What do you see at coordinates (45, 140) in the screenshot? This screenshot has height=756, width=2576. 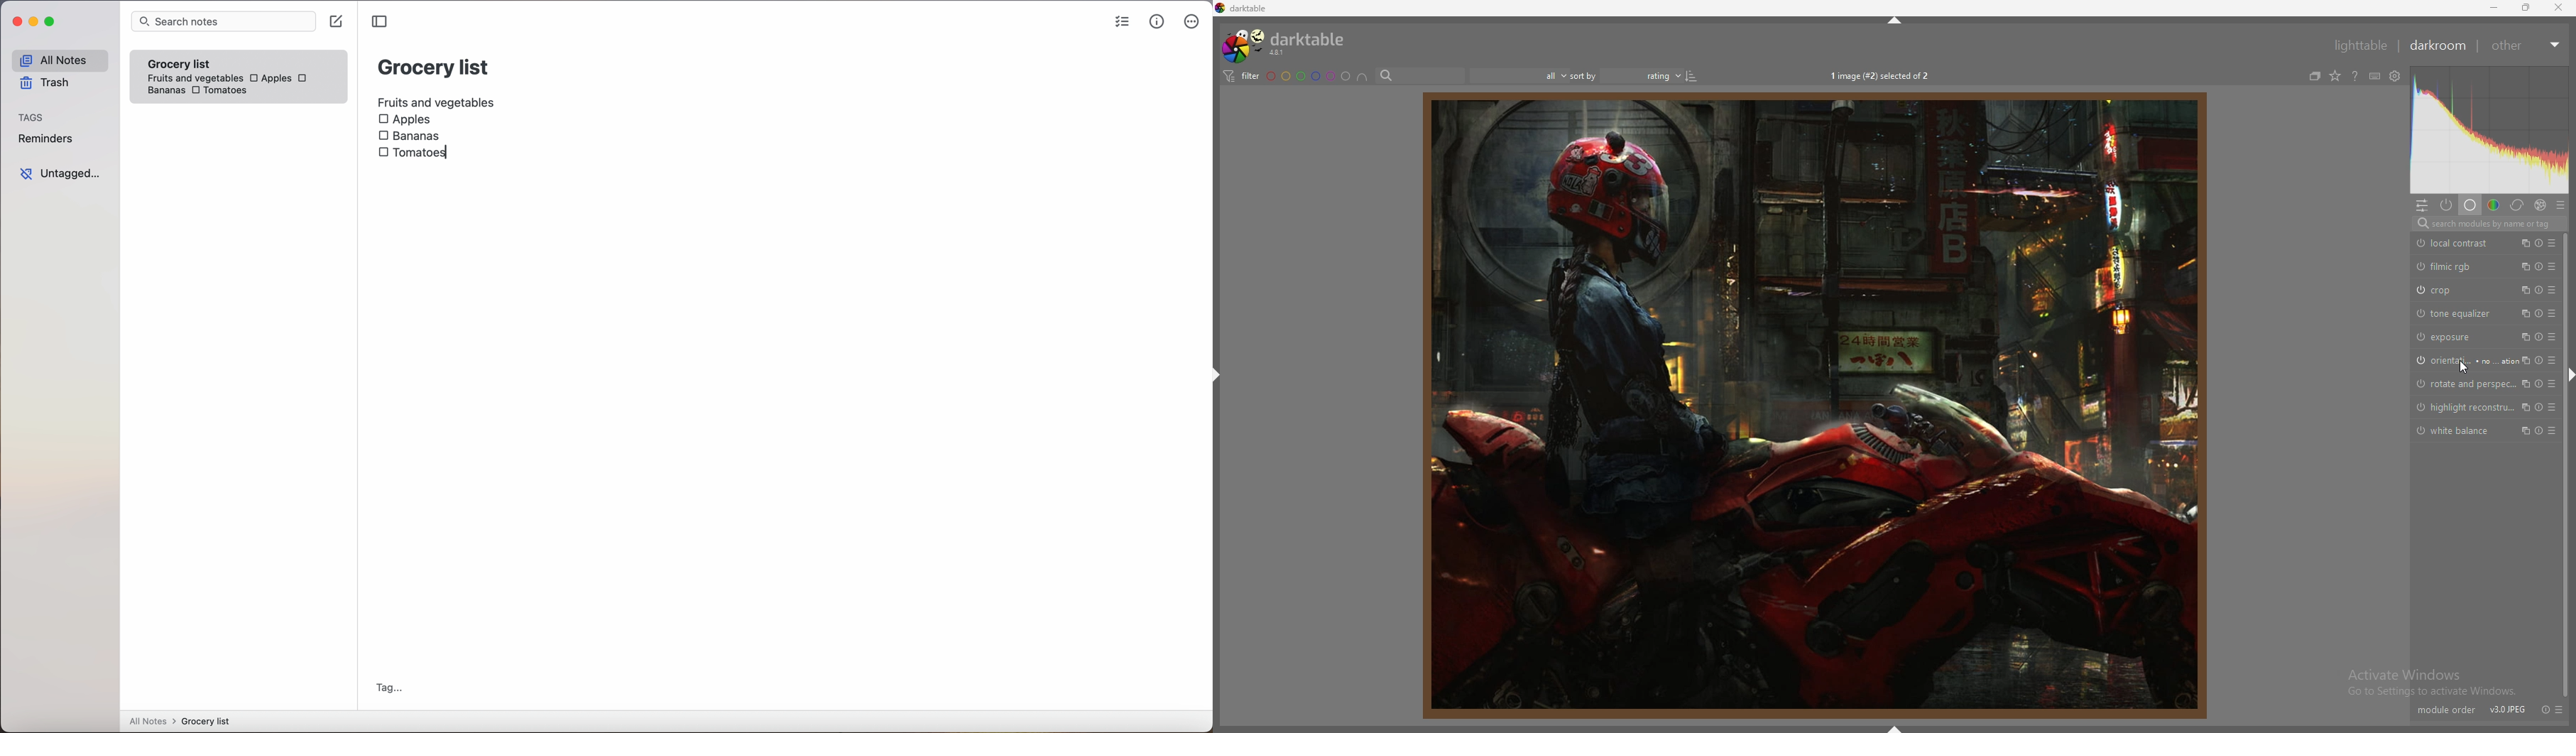 I see `reminders` at bounding box center [45, 140].